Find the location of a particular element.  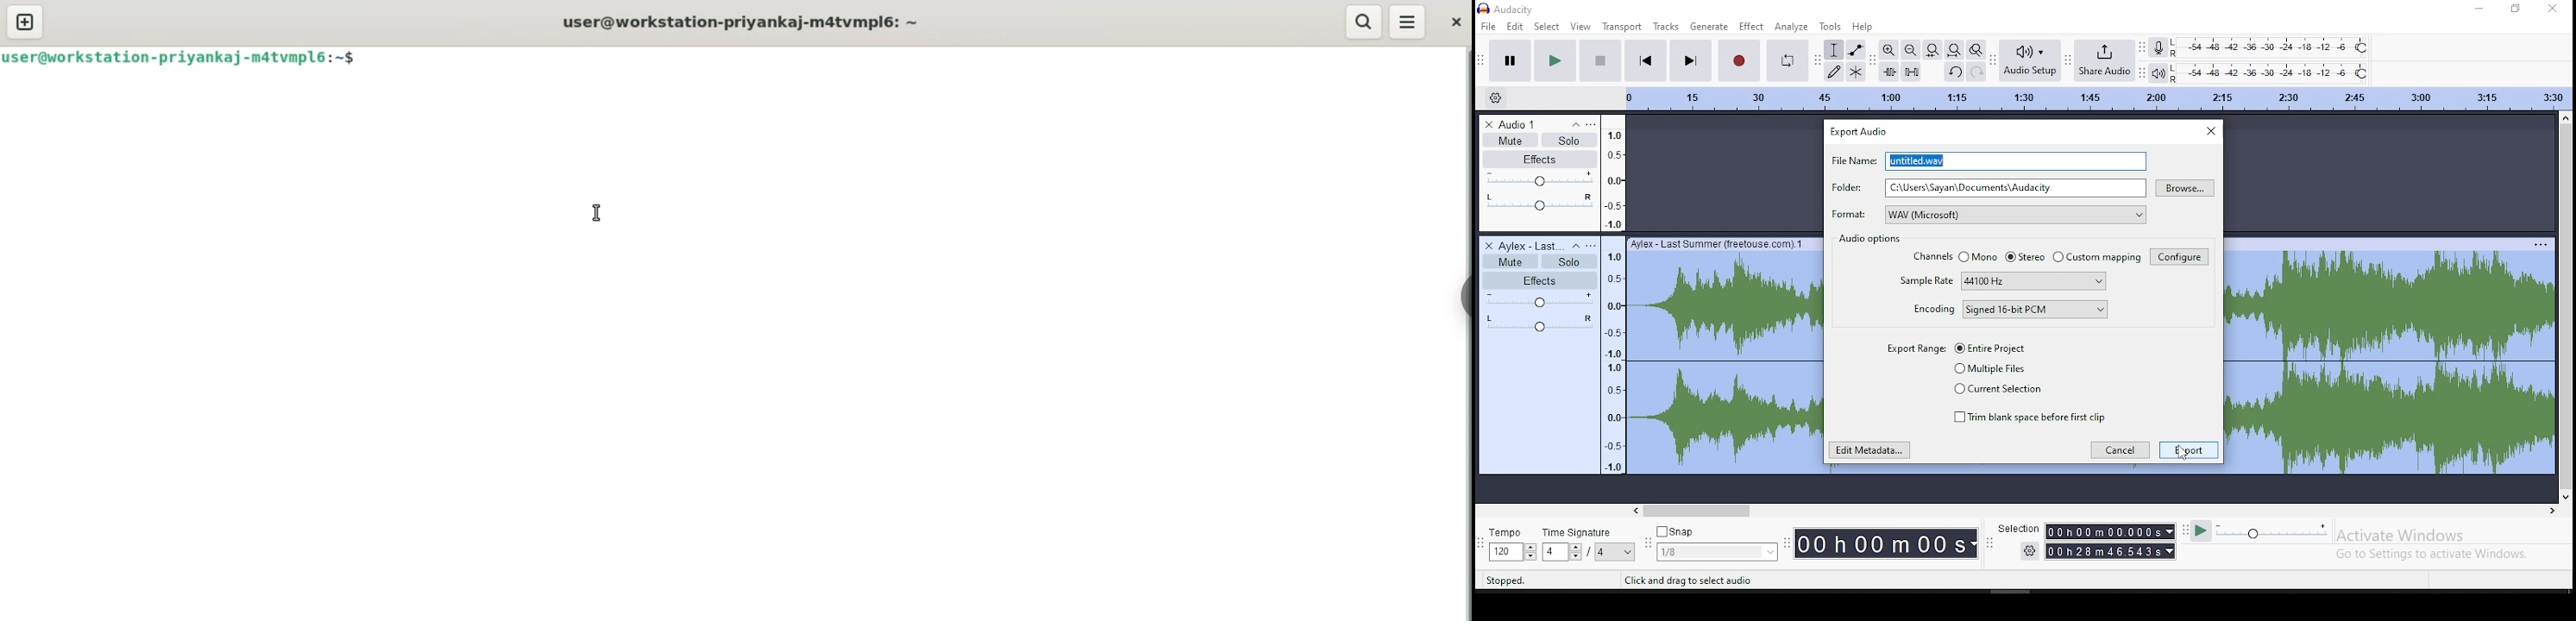

transport is located at coordinates (1624, 27).